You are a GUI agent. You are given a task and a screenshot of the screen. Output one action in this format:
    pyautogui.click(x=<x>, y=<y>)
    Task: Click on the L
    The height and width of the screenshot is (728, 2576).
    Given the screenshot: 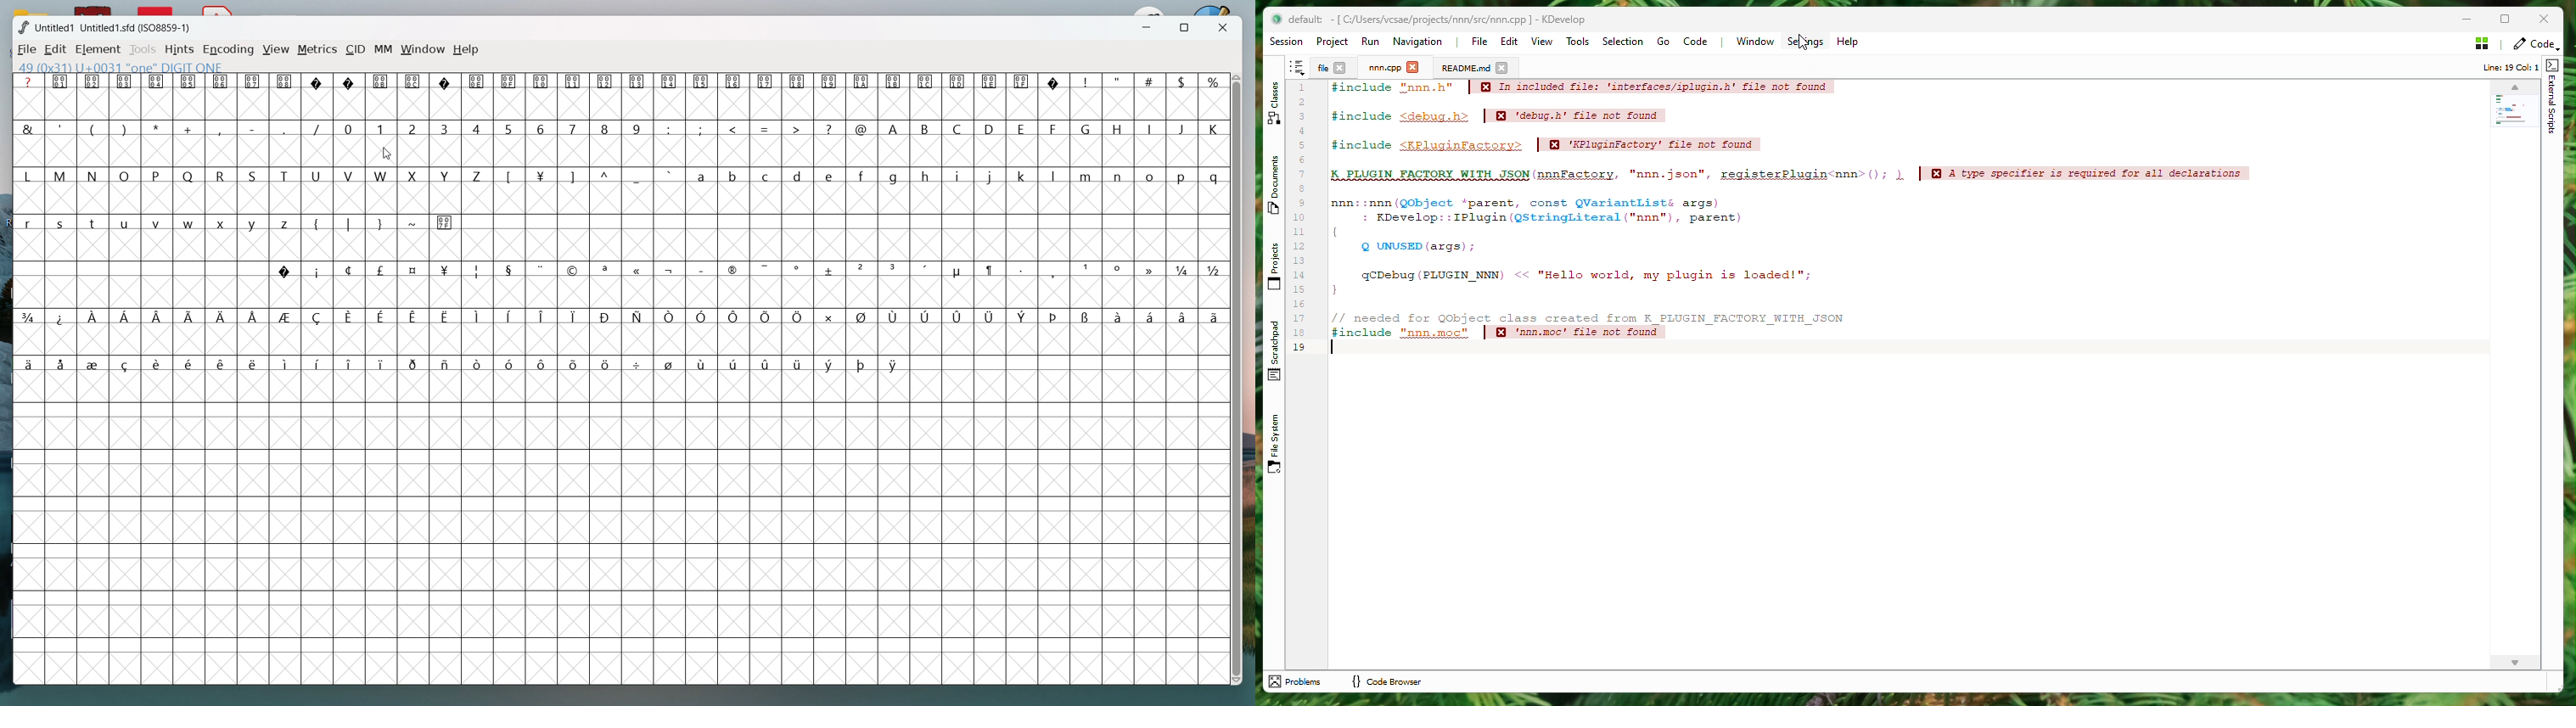 What is the action you would take?
    pyautogui.click(x=27, y=175)
    